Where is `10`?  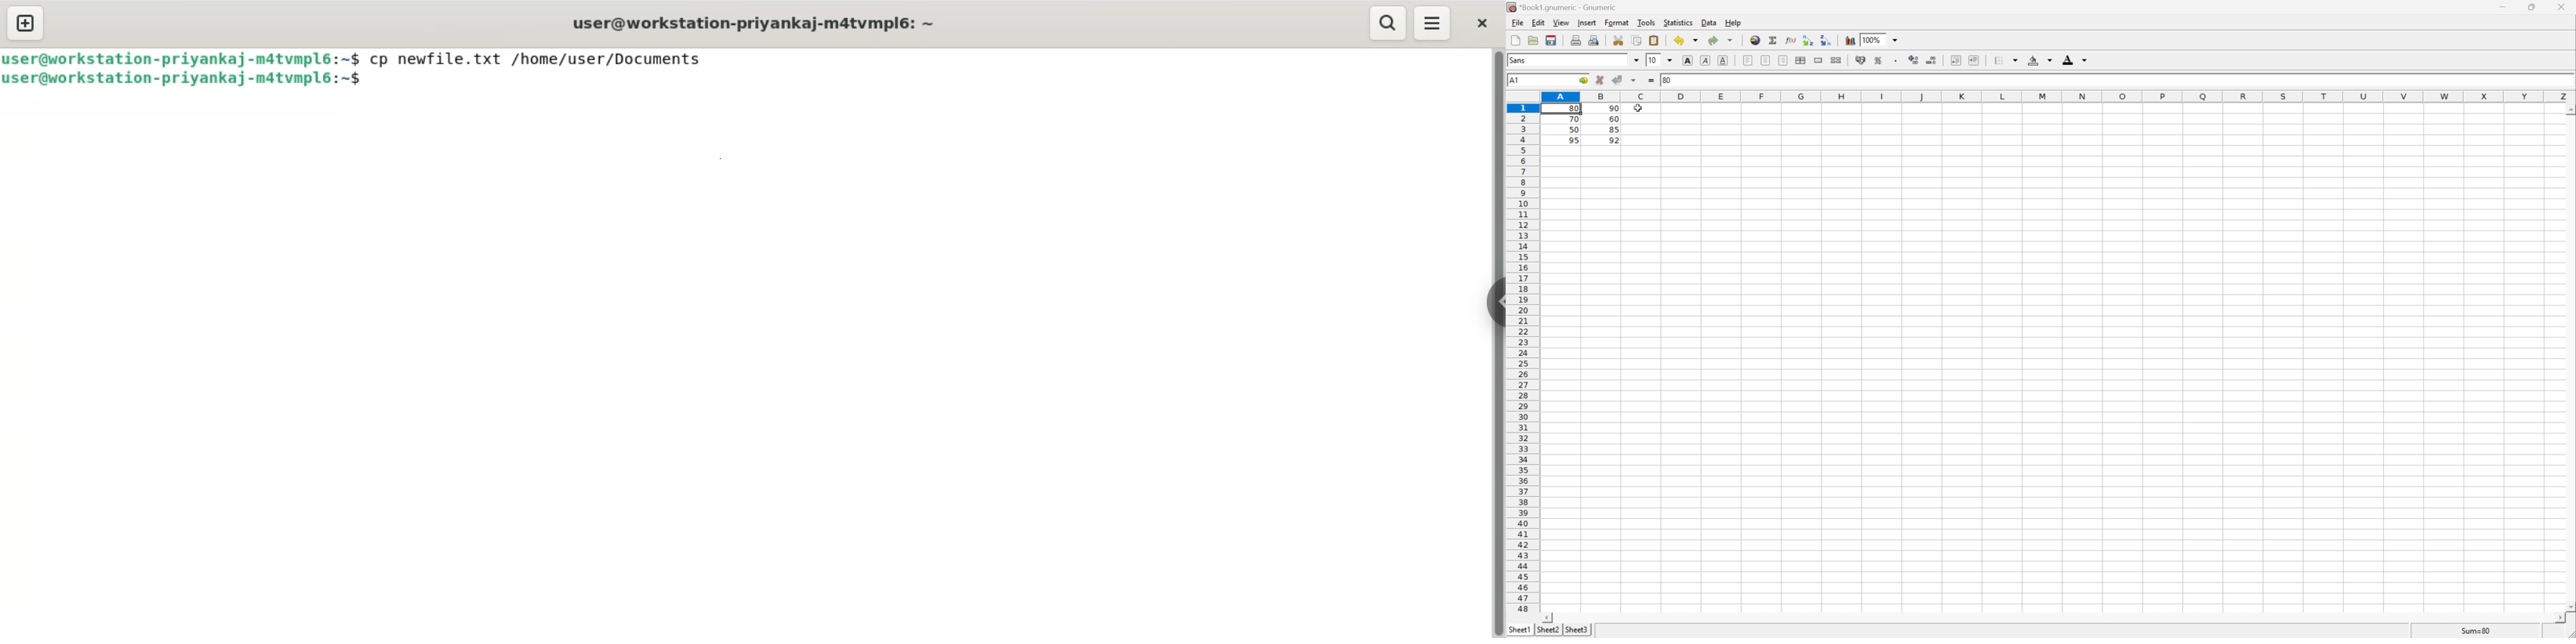
10 is located at coordinates (1652, 60).